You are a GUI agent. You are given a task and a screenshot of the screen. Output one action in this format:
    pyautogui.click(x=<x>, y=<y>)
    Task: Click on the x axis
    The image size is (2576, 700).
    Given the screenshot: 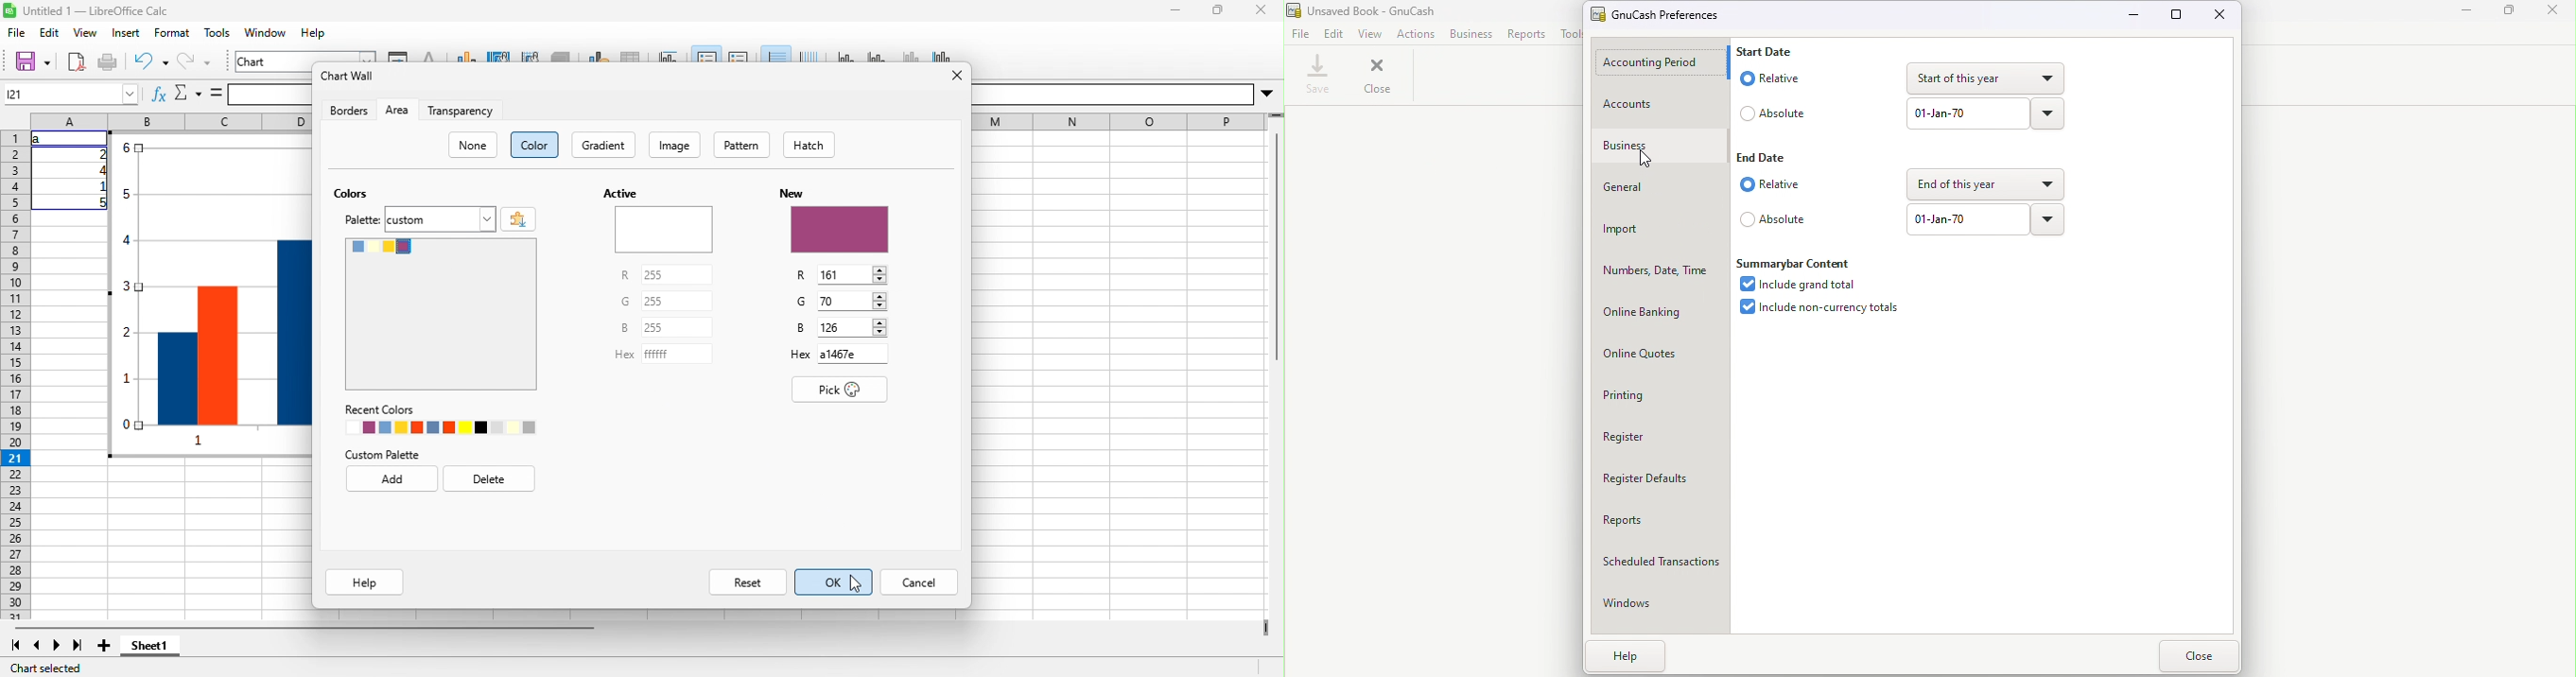 What is the action you would take?
    pyautogui.click(x=847, y=55)
    